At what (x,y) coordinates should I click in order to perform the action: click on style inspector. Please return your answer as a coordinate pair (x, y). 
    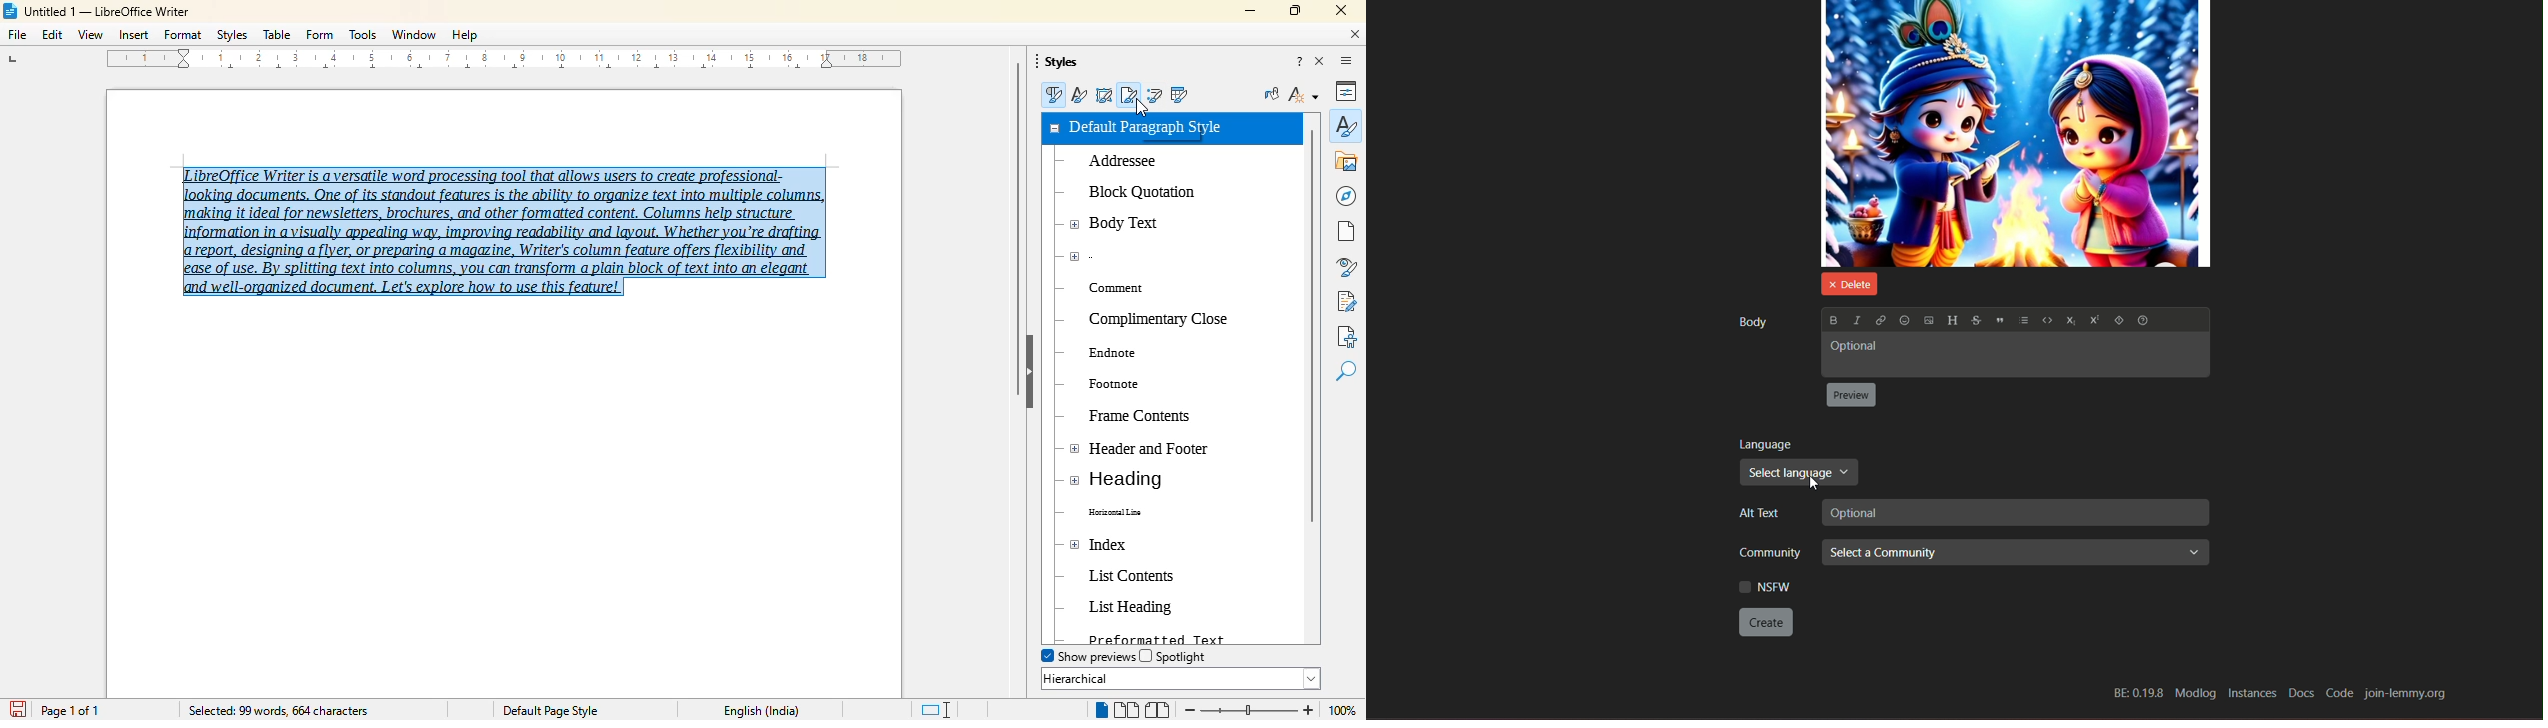
    Looking at the image, I should click on (1346, 268).